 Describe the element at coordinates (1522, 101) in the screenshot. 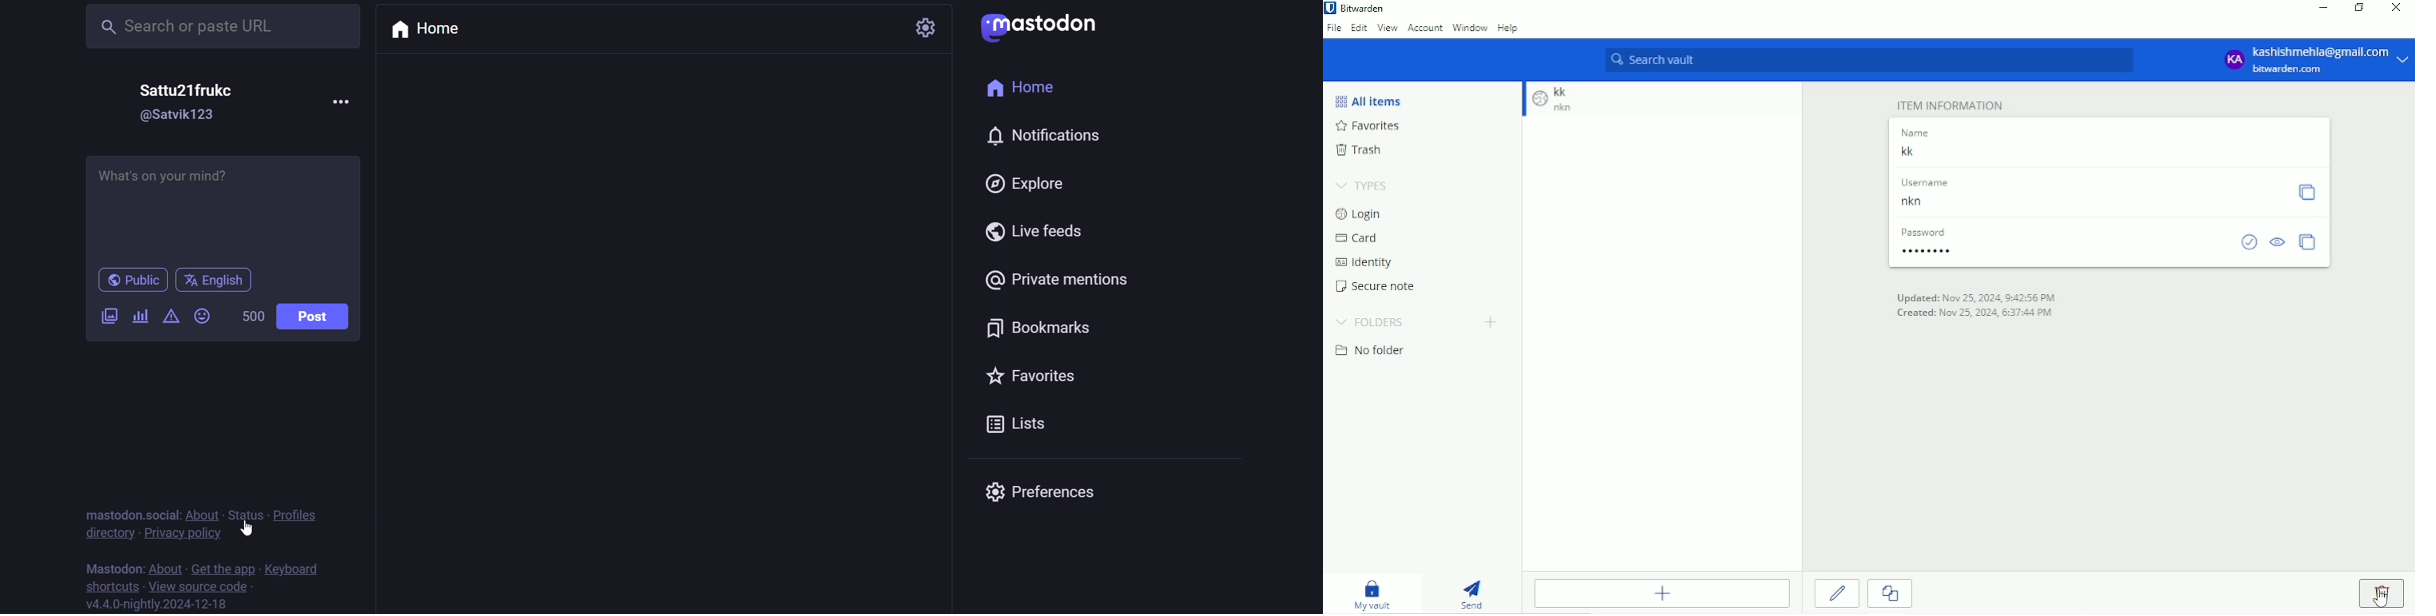

I see `scroll down` at that location.